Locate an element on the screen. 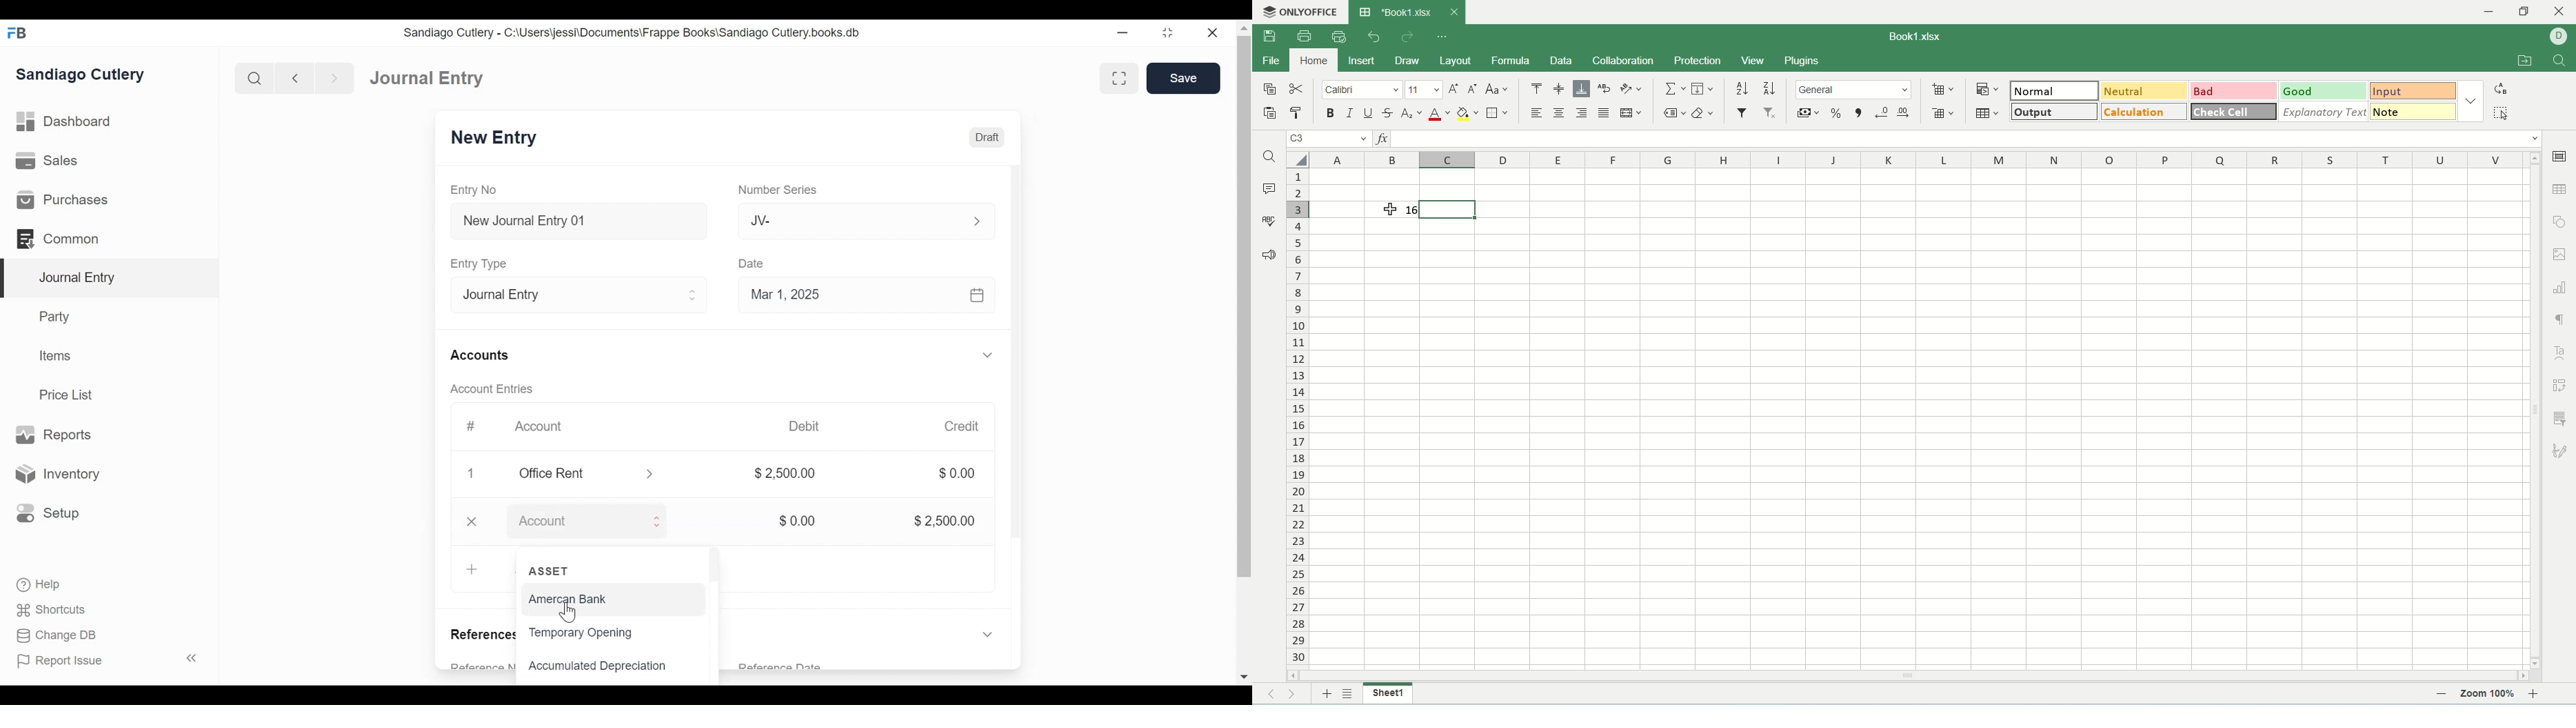 This screenshot has width=2576, height=728. select all is located at coordinates (2505, 113).